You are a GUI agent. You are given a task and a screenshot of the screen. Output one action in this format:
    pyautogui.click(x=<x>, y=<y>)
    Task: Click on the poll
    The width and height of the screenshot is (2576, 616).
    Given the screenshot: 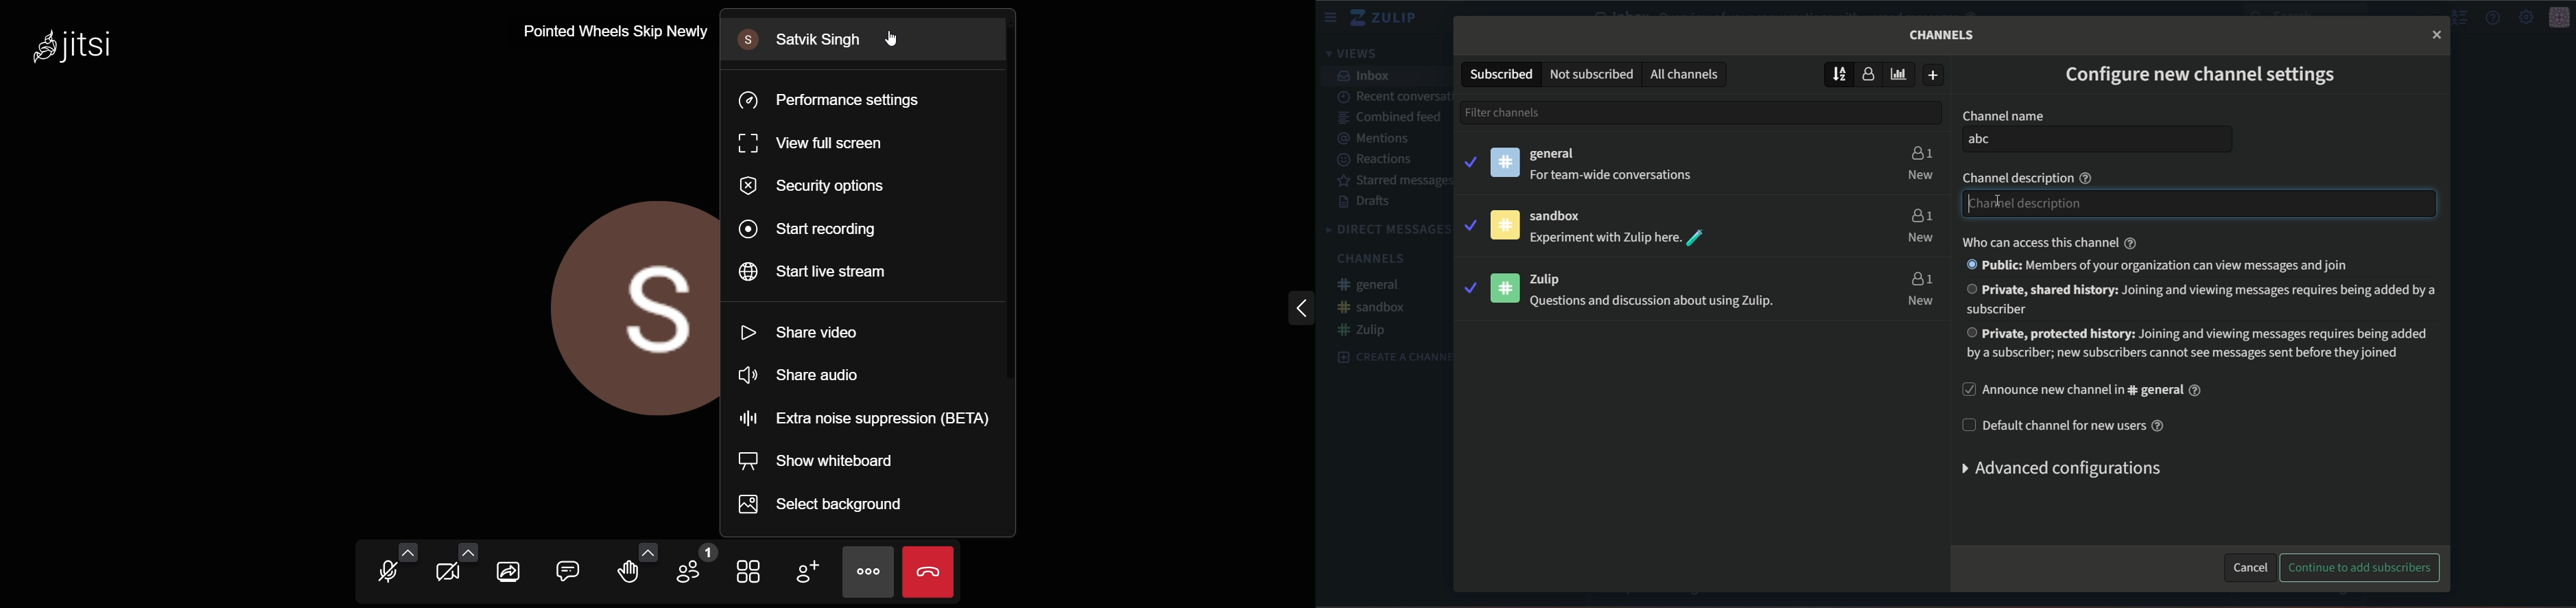 What is the action you would take?
    pyautogui.click(x=1903, y=74)
    